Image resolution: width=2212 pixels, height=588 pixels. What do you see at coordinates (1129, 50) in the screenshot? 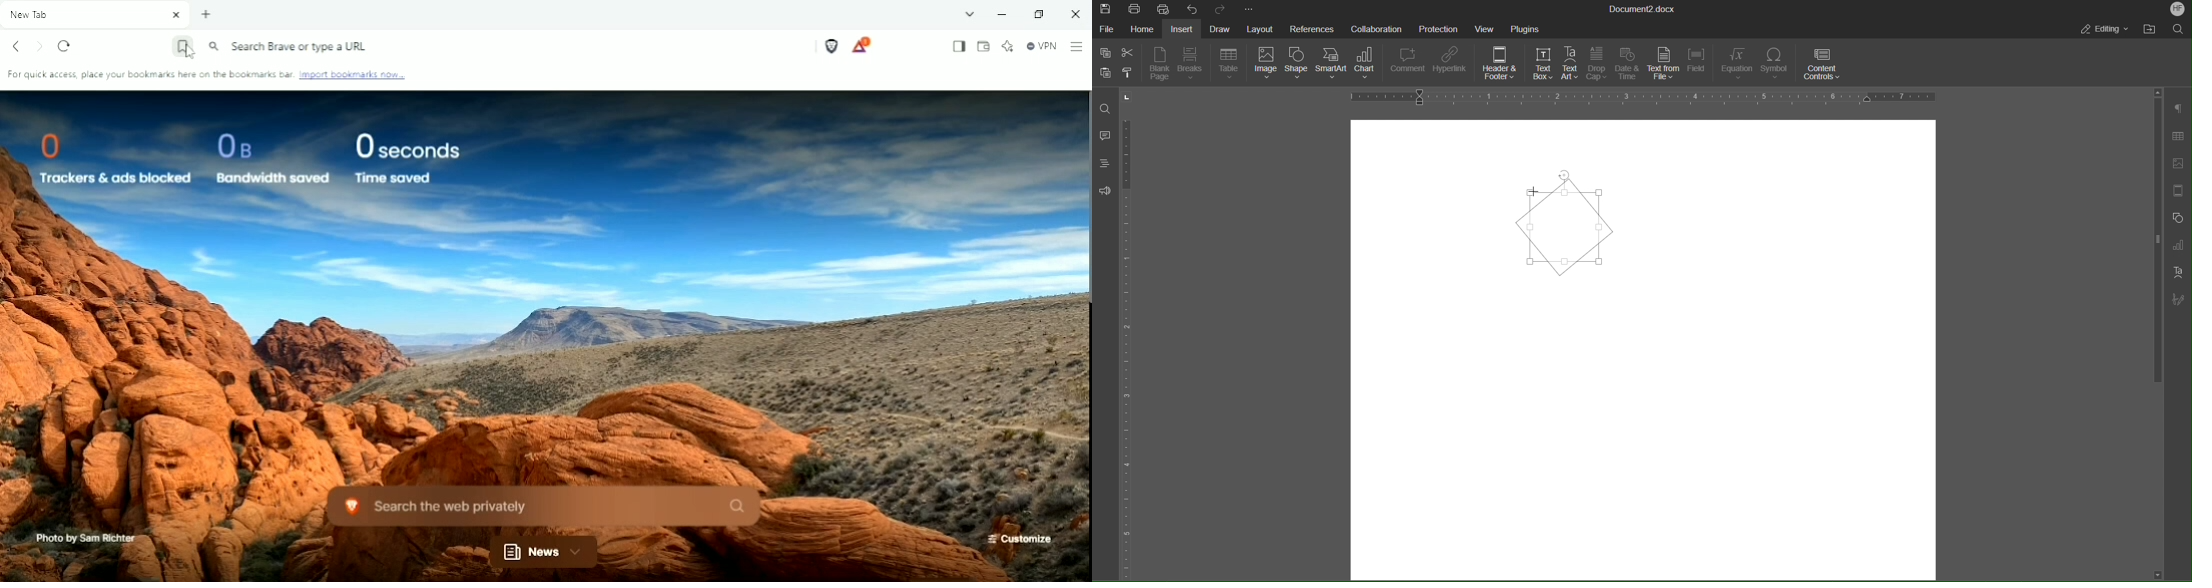
I see `Cut` at bounding box center [1129, 50].